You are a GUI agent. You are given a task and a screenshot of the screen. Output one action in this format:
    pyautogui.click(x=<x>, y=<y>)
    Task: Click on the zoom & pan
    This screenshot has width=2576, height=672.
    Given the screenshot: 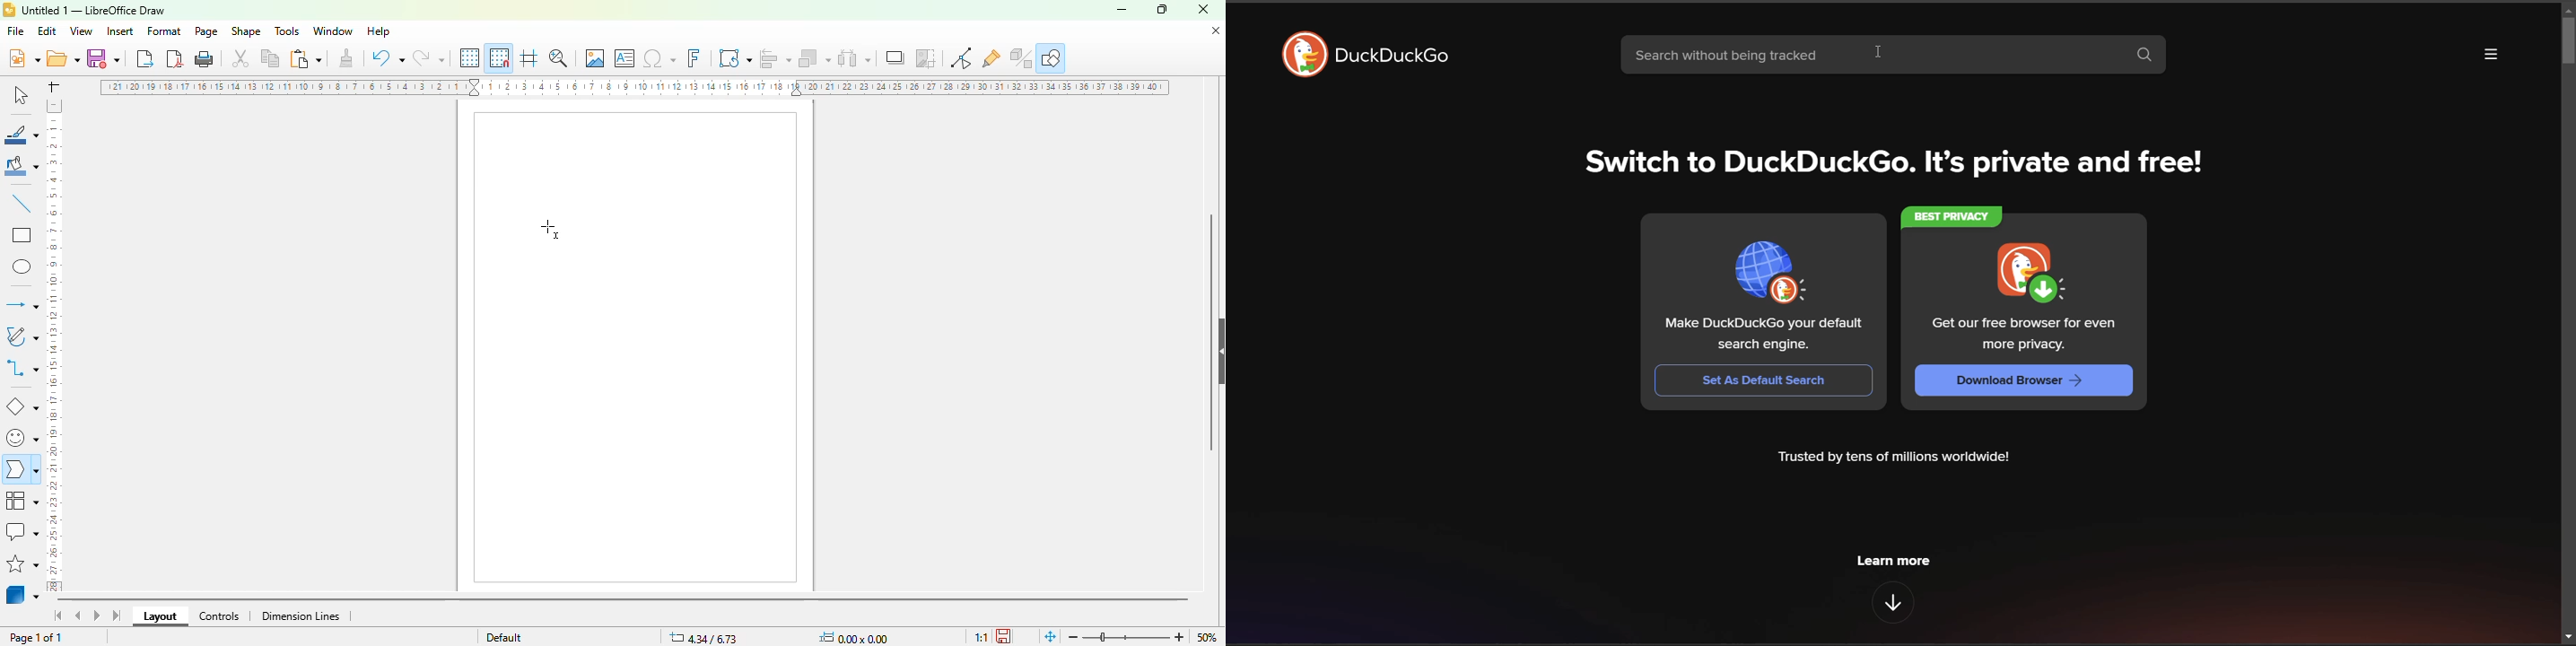 What is the action you would take?
    pyautogui.click(x=558, y=57)
    